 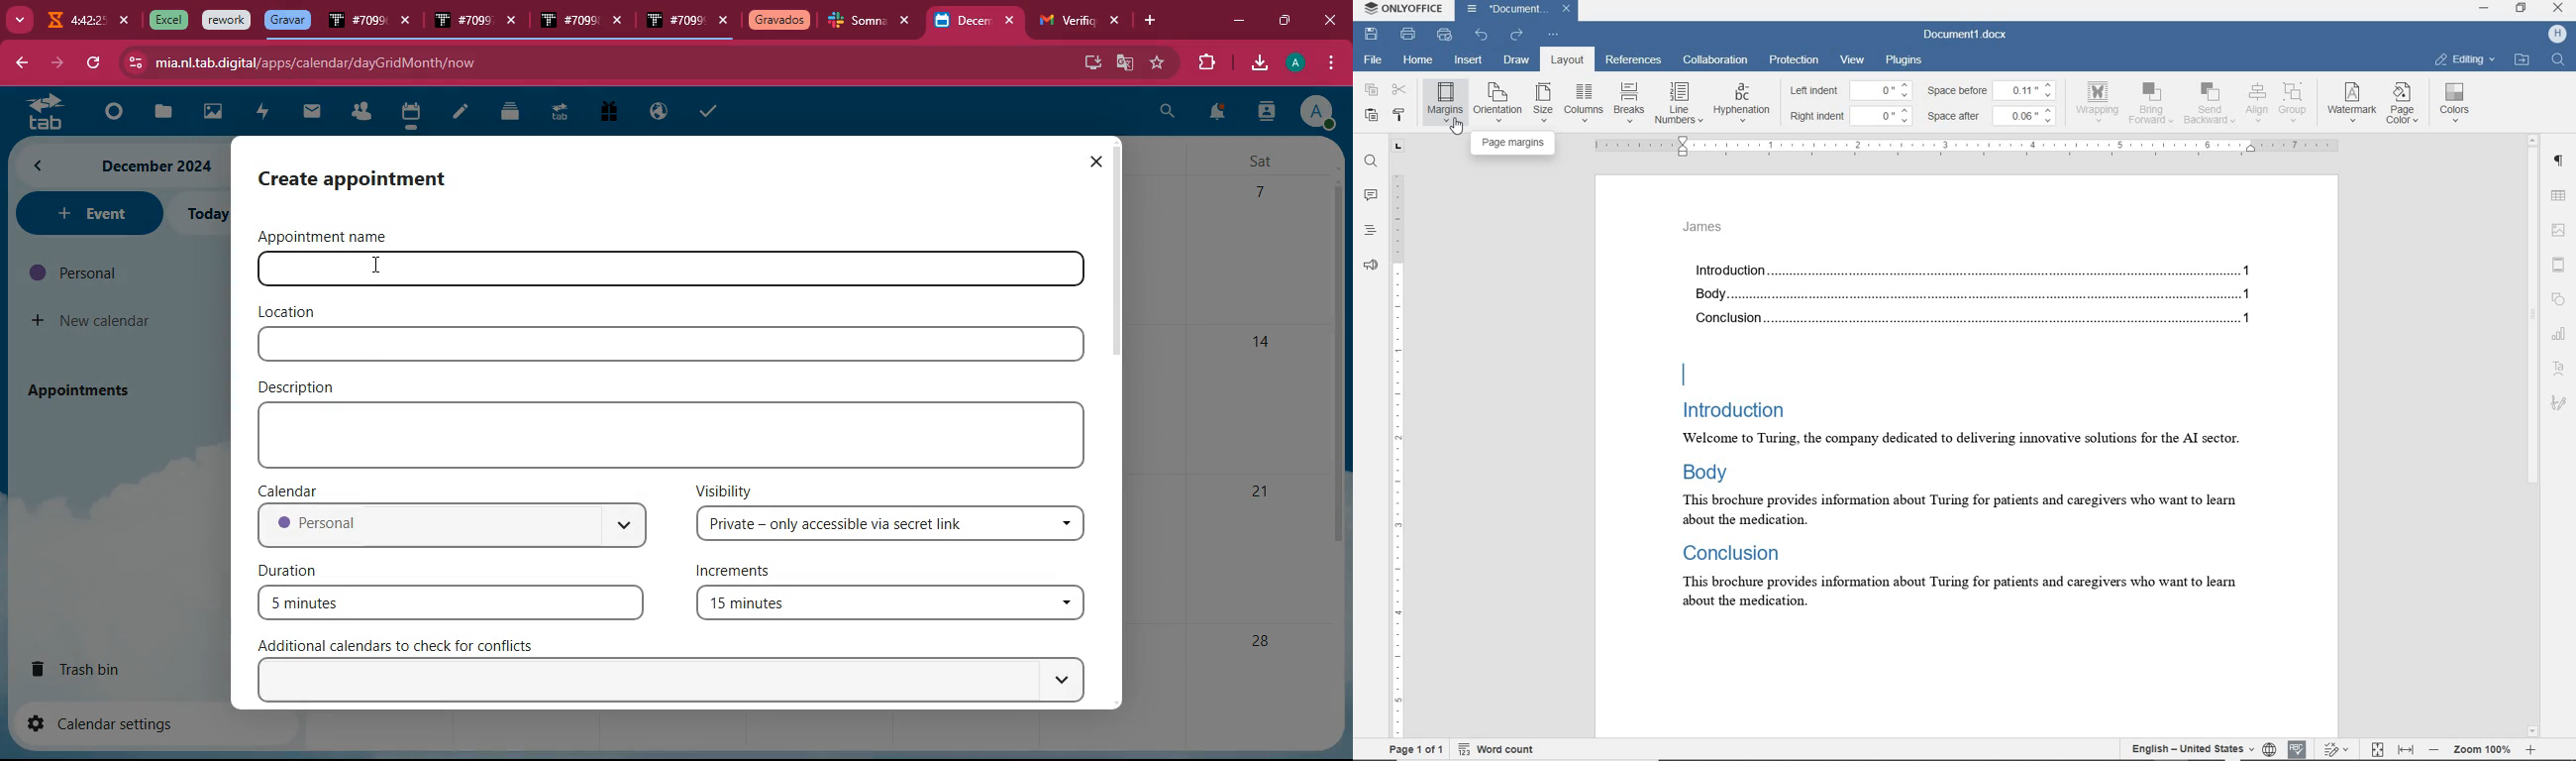 I want to click on calendar, so click(x=293, y=489).